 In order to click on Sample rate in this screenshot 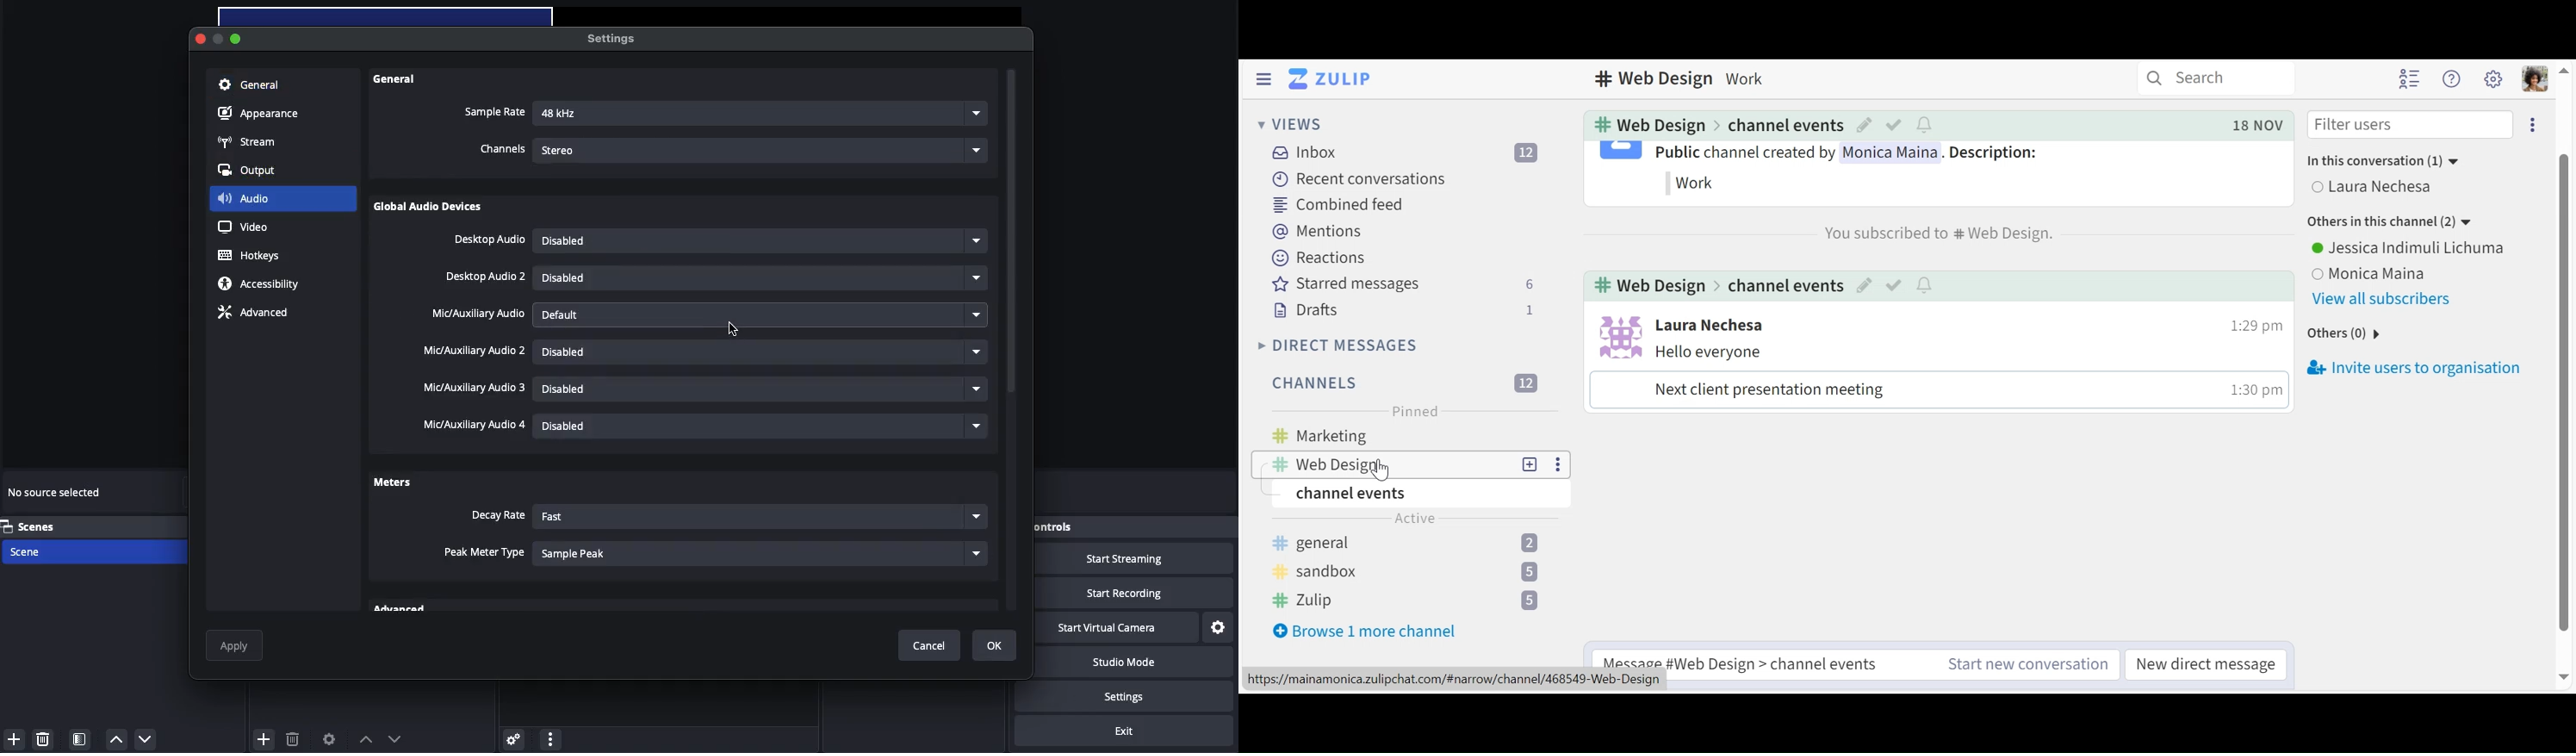, I will do `click(494, 112)`.